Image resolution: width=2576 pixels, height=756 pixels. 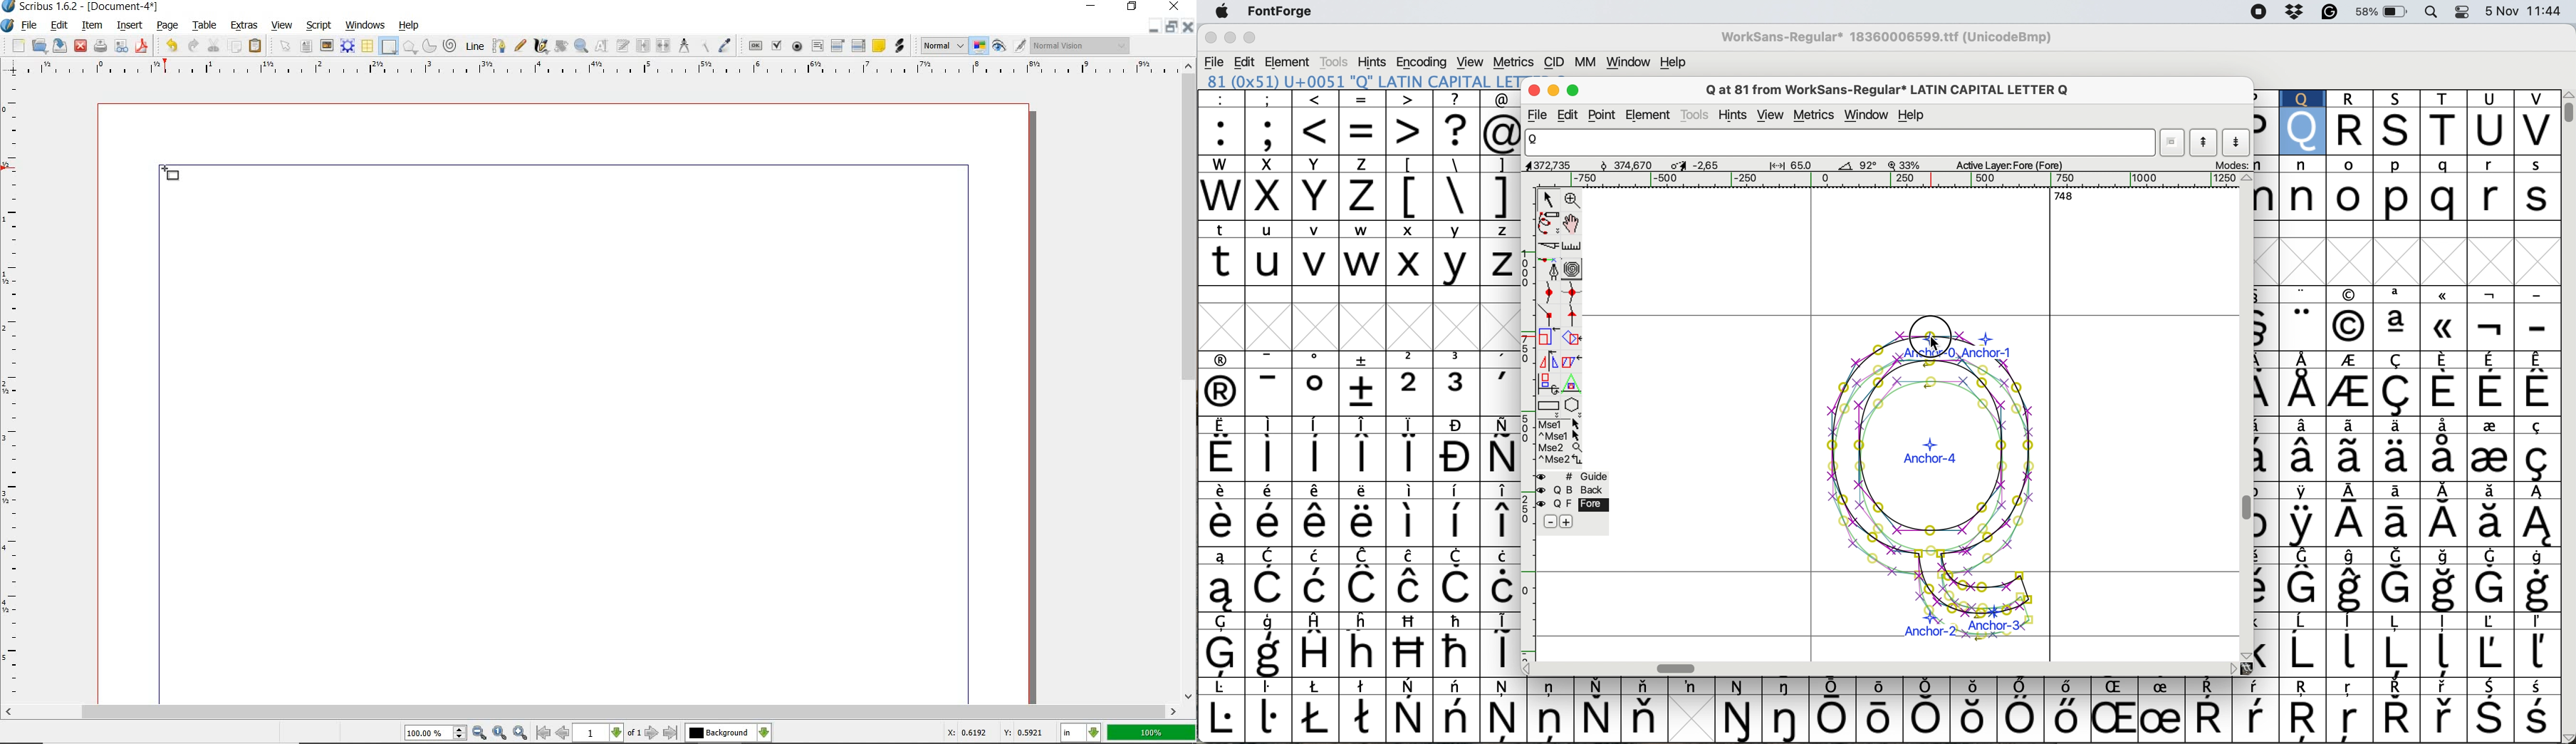 What do you see at coordinates (1571, 224) in the screenshot?
I see `scroll by hand` at bounding box center [1571, 224].